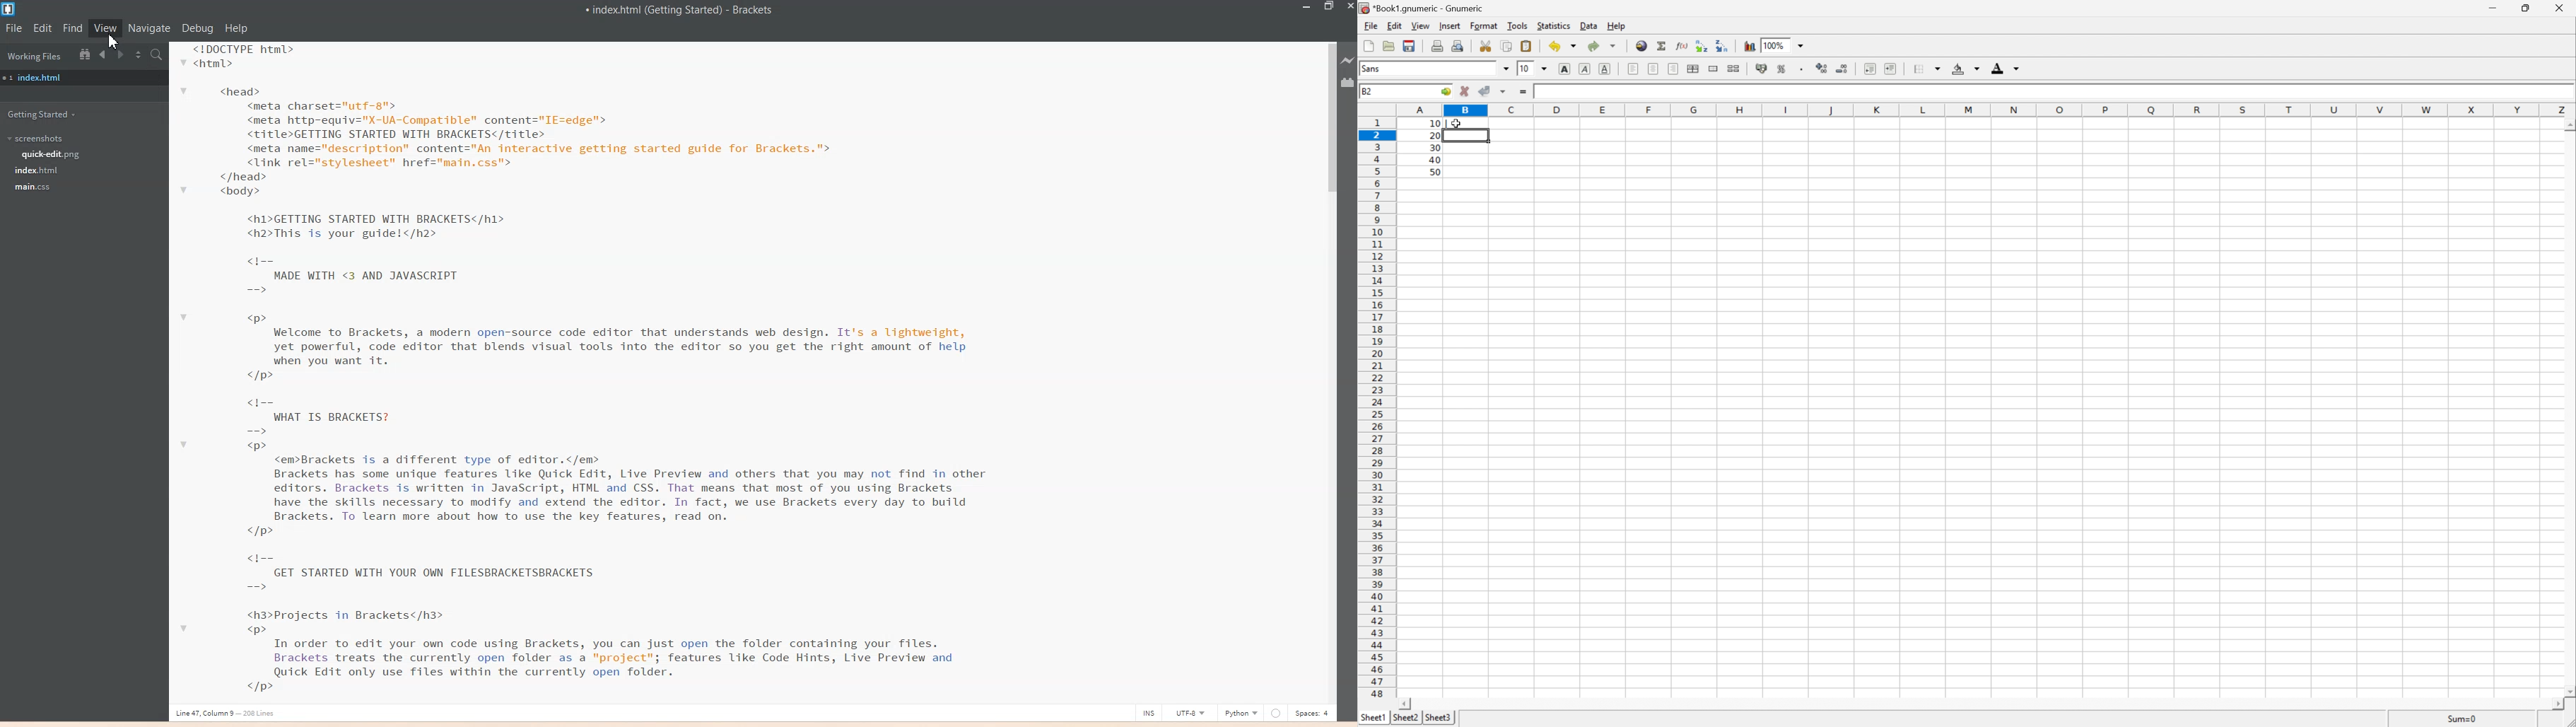 The width and height of the screenshot is (2576, 728). Describe the element at coordinates (1927, 69) in the screenshot. I see `Borders` at that location.